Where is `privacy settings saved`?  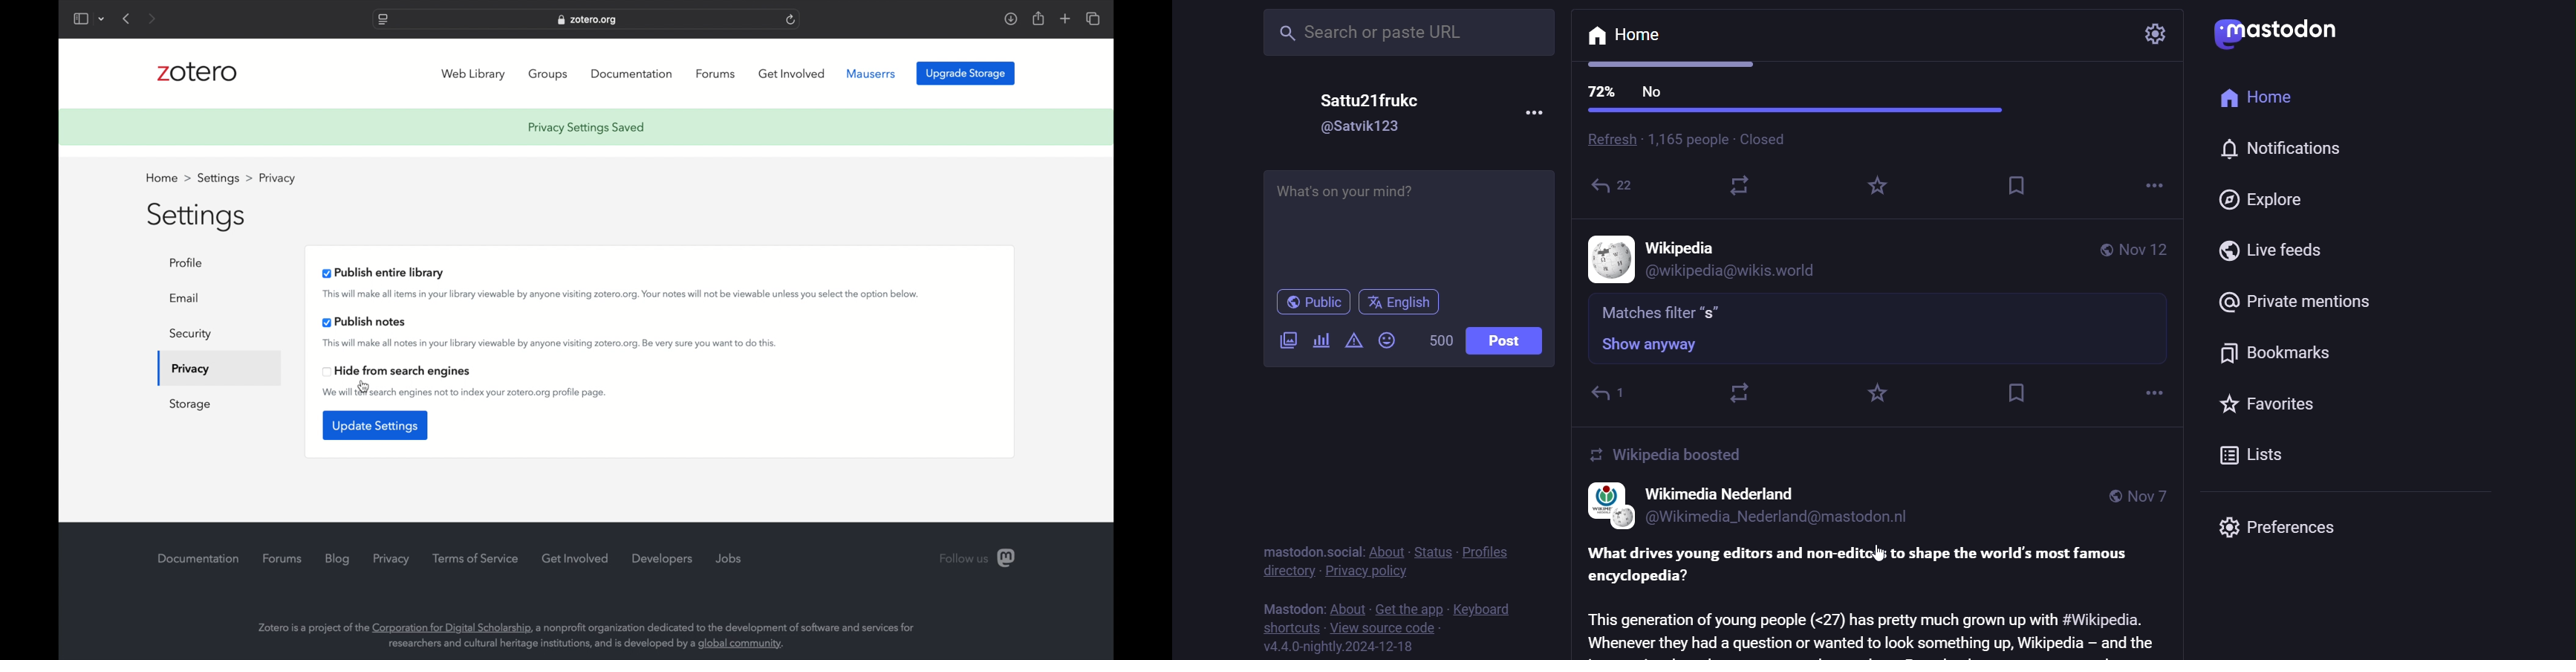
privacy settings saved is located at coordinates (588, 129).